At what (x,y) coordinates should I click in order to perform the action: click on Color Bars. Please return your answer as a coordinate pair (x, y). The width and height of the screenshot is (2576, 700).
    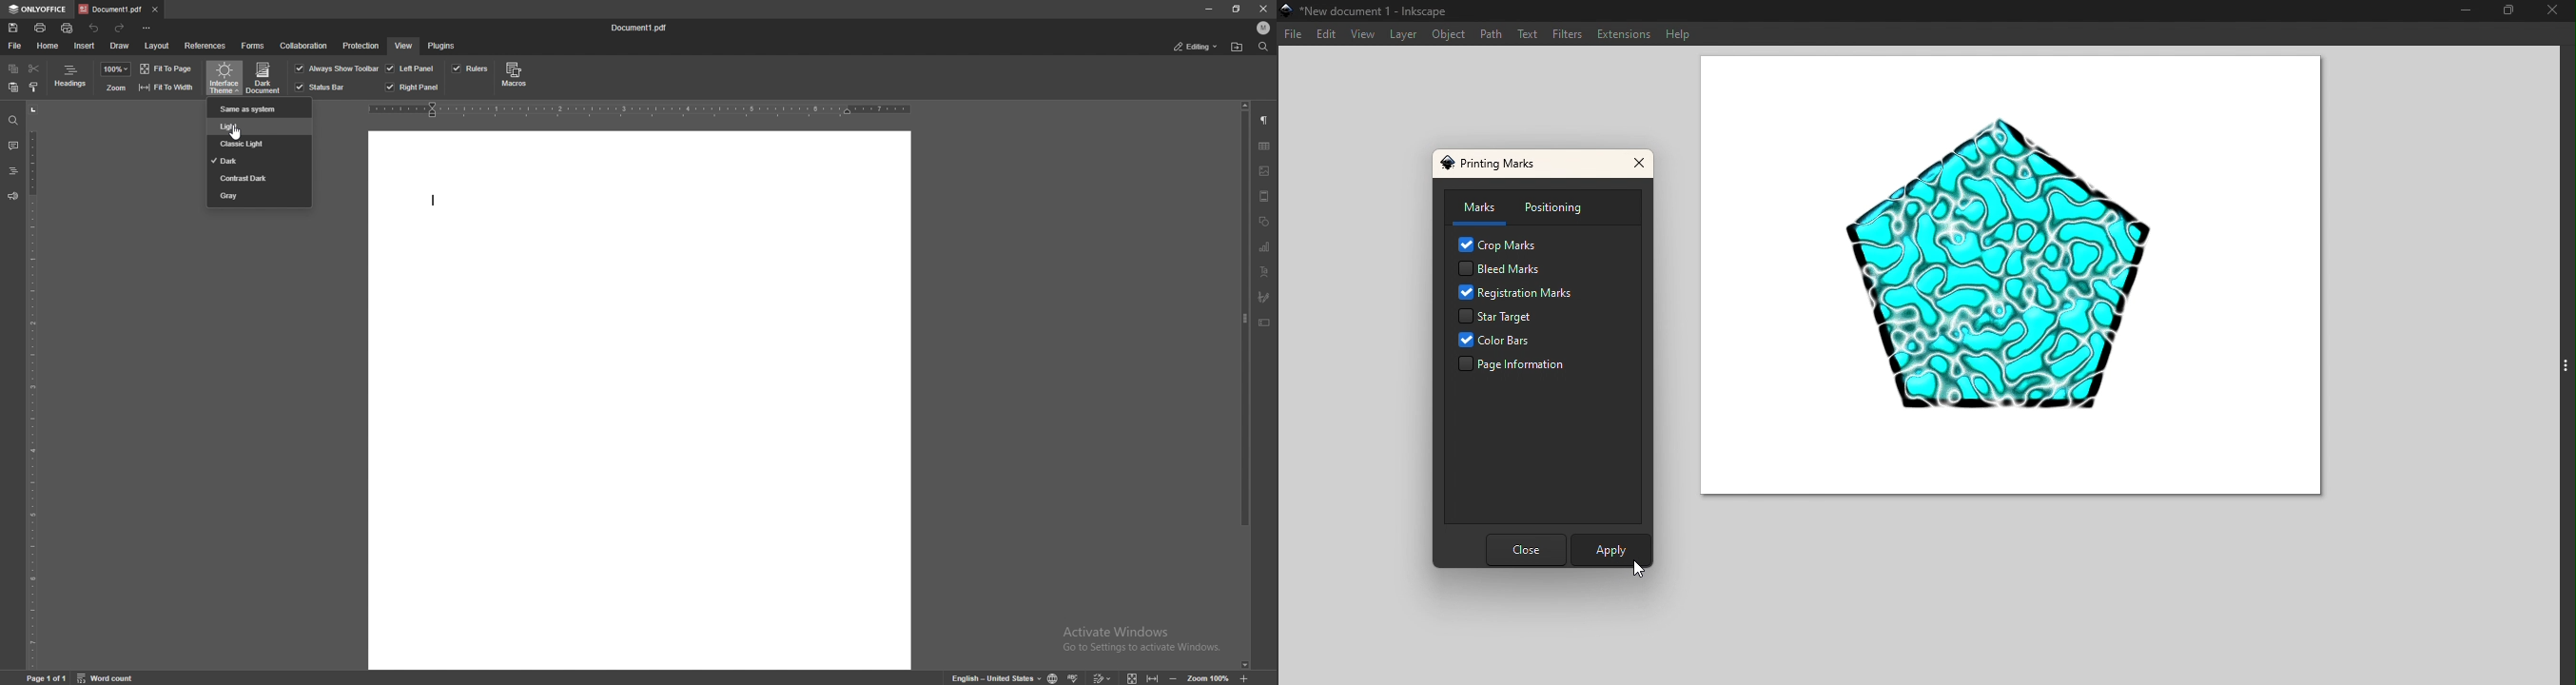
    Looking at the image, I should click on (1512, 342).